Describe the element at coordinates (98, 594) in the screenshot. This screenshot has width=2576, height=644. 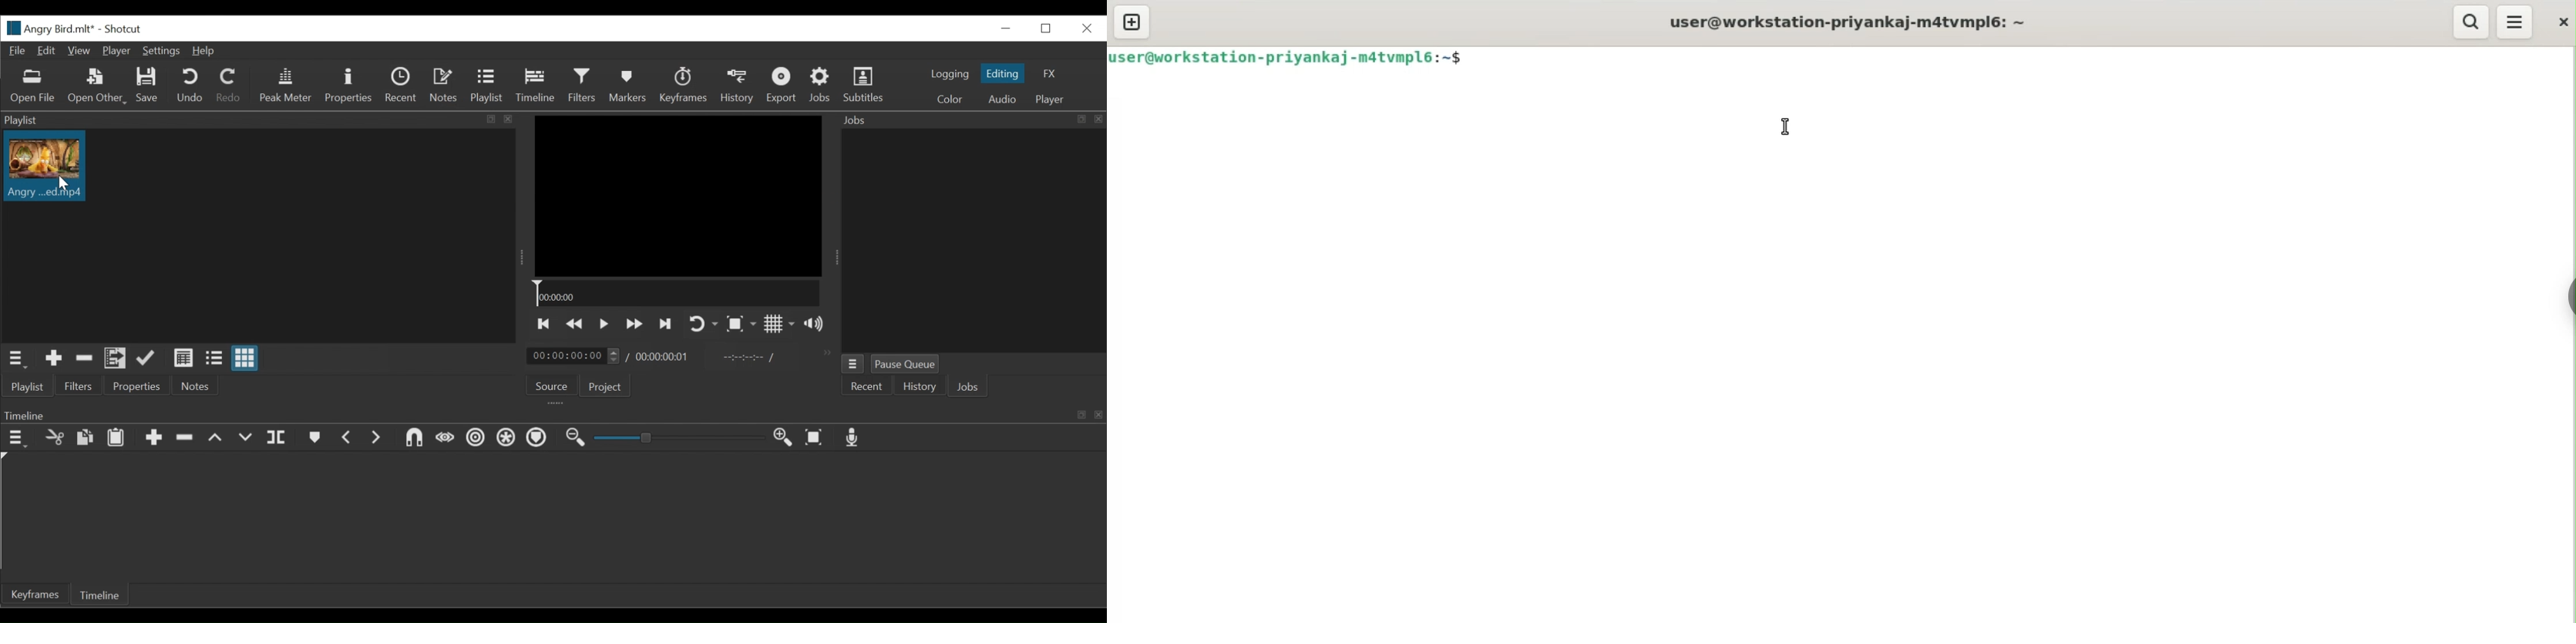
I see `Timeline` at that location.